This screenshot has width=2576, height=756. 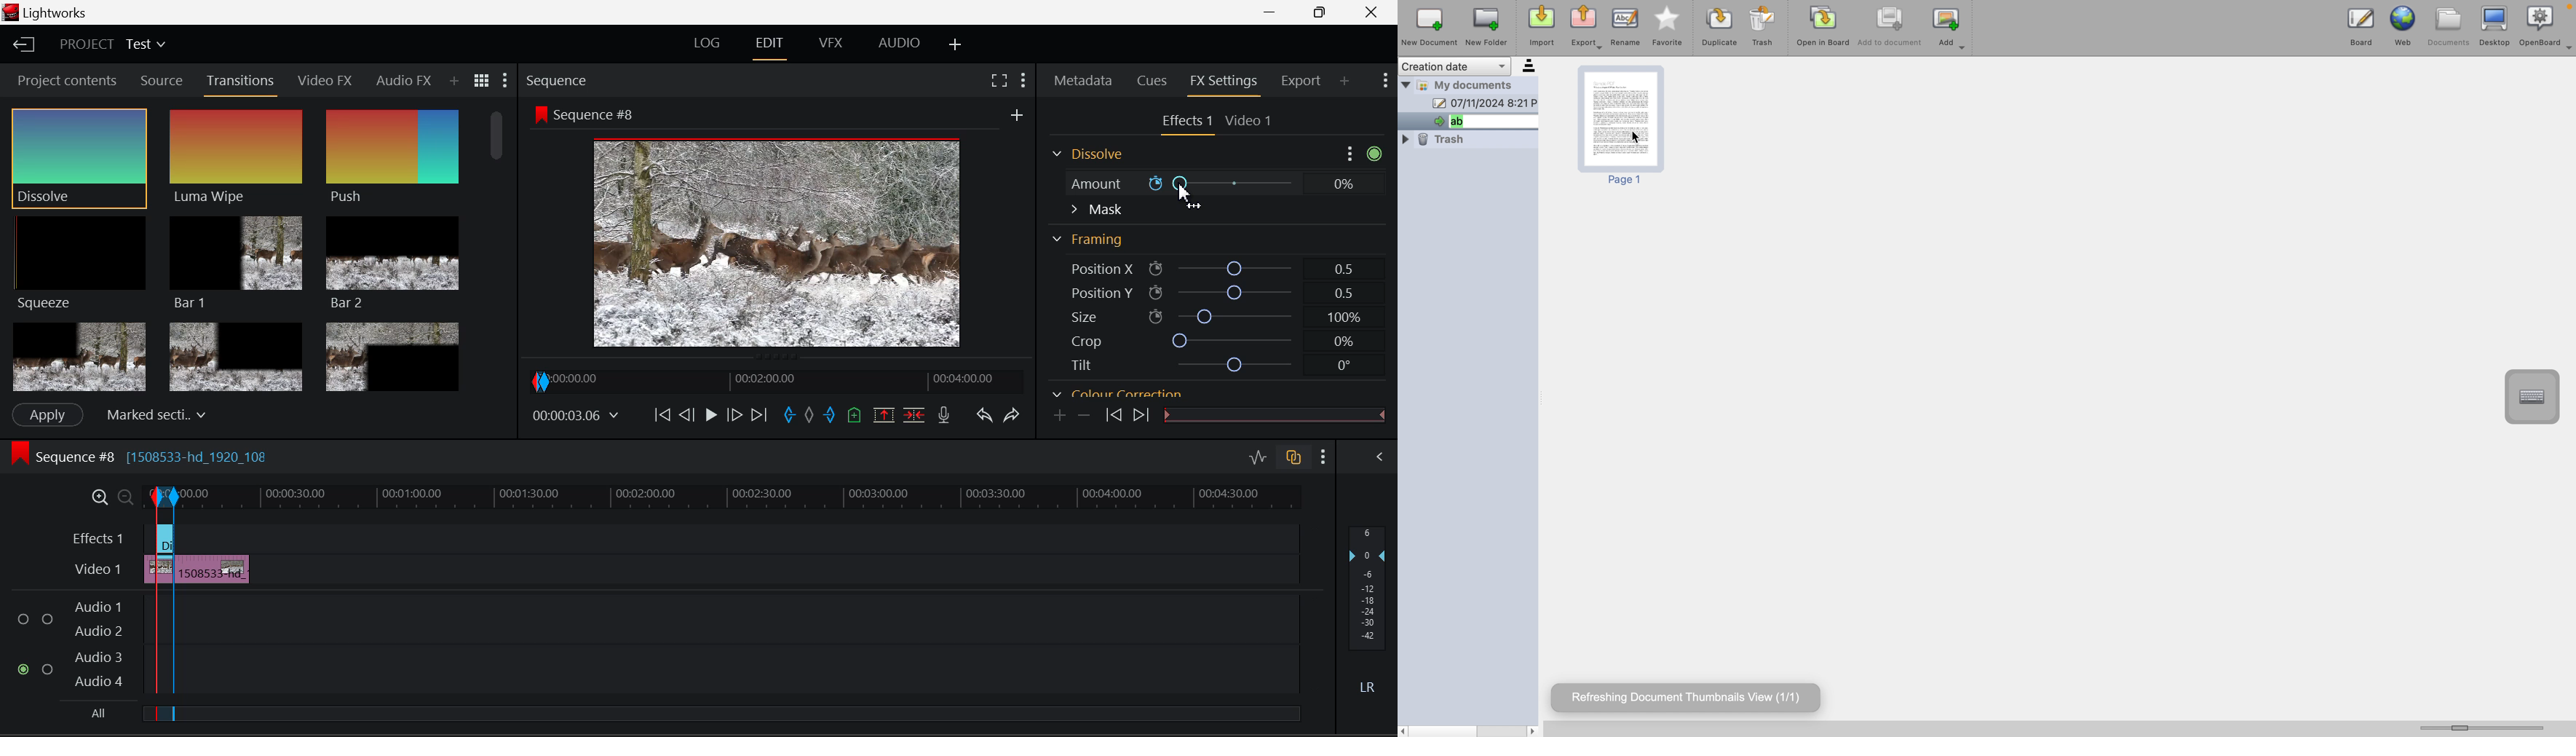 I want to click on Show Settings, so click(x=1323, y=457).